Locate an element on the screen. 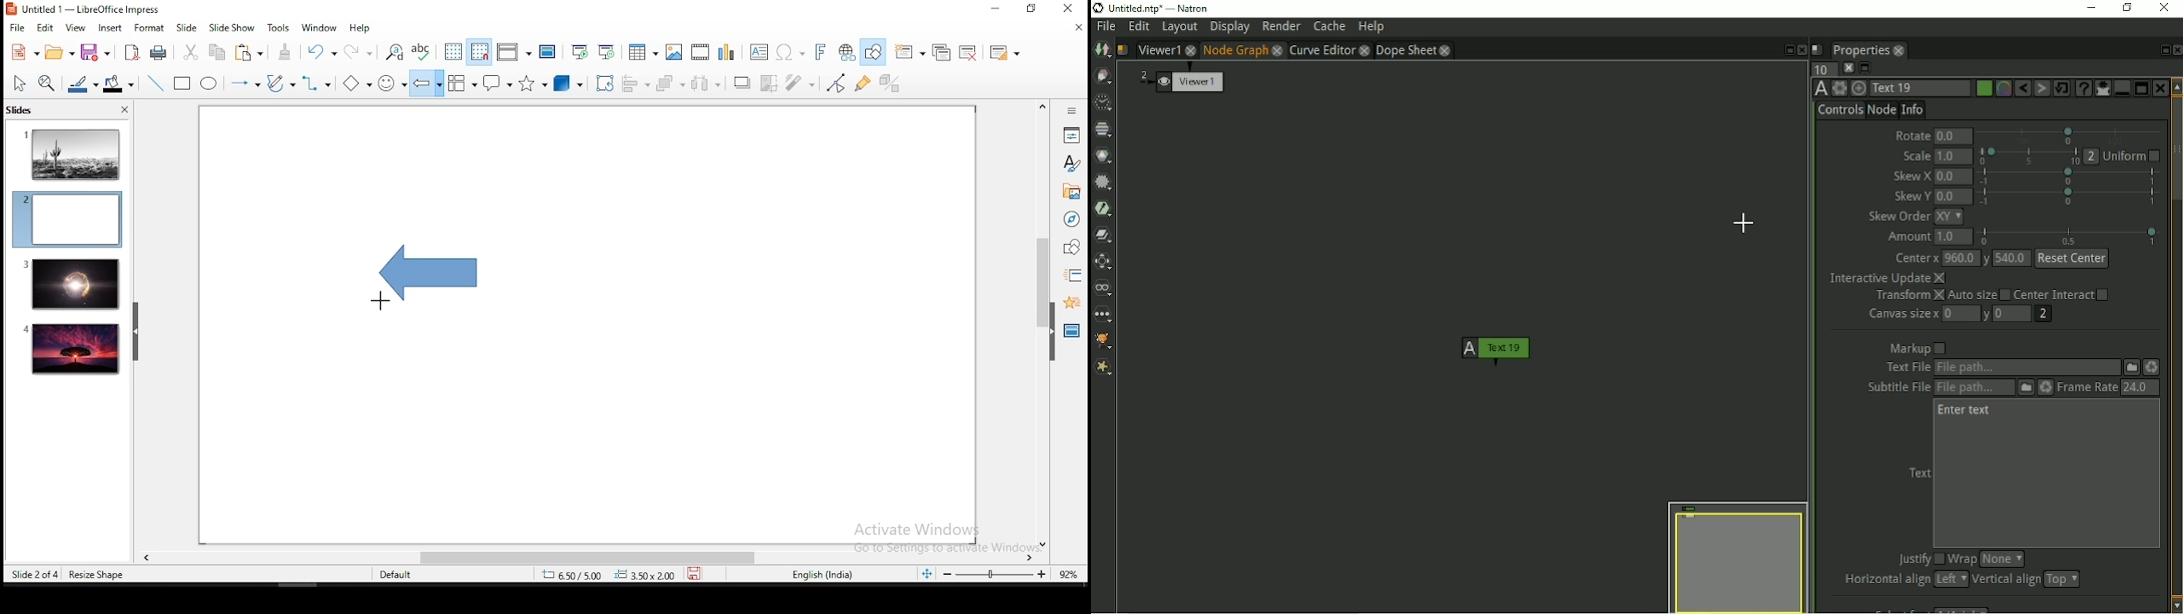 This screenshot has width=2184, height=616. start from first slide is located at coordinates (580, 52).